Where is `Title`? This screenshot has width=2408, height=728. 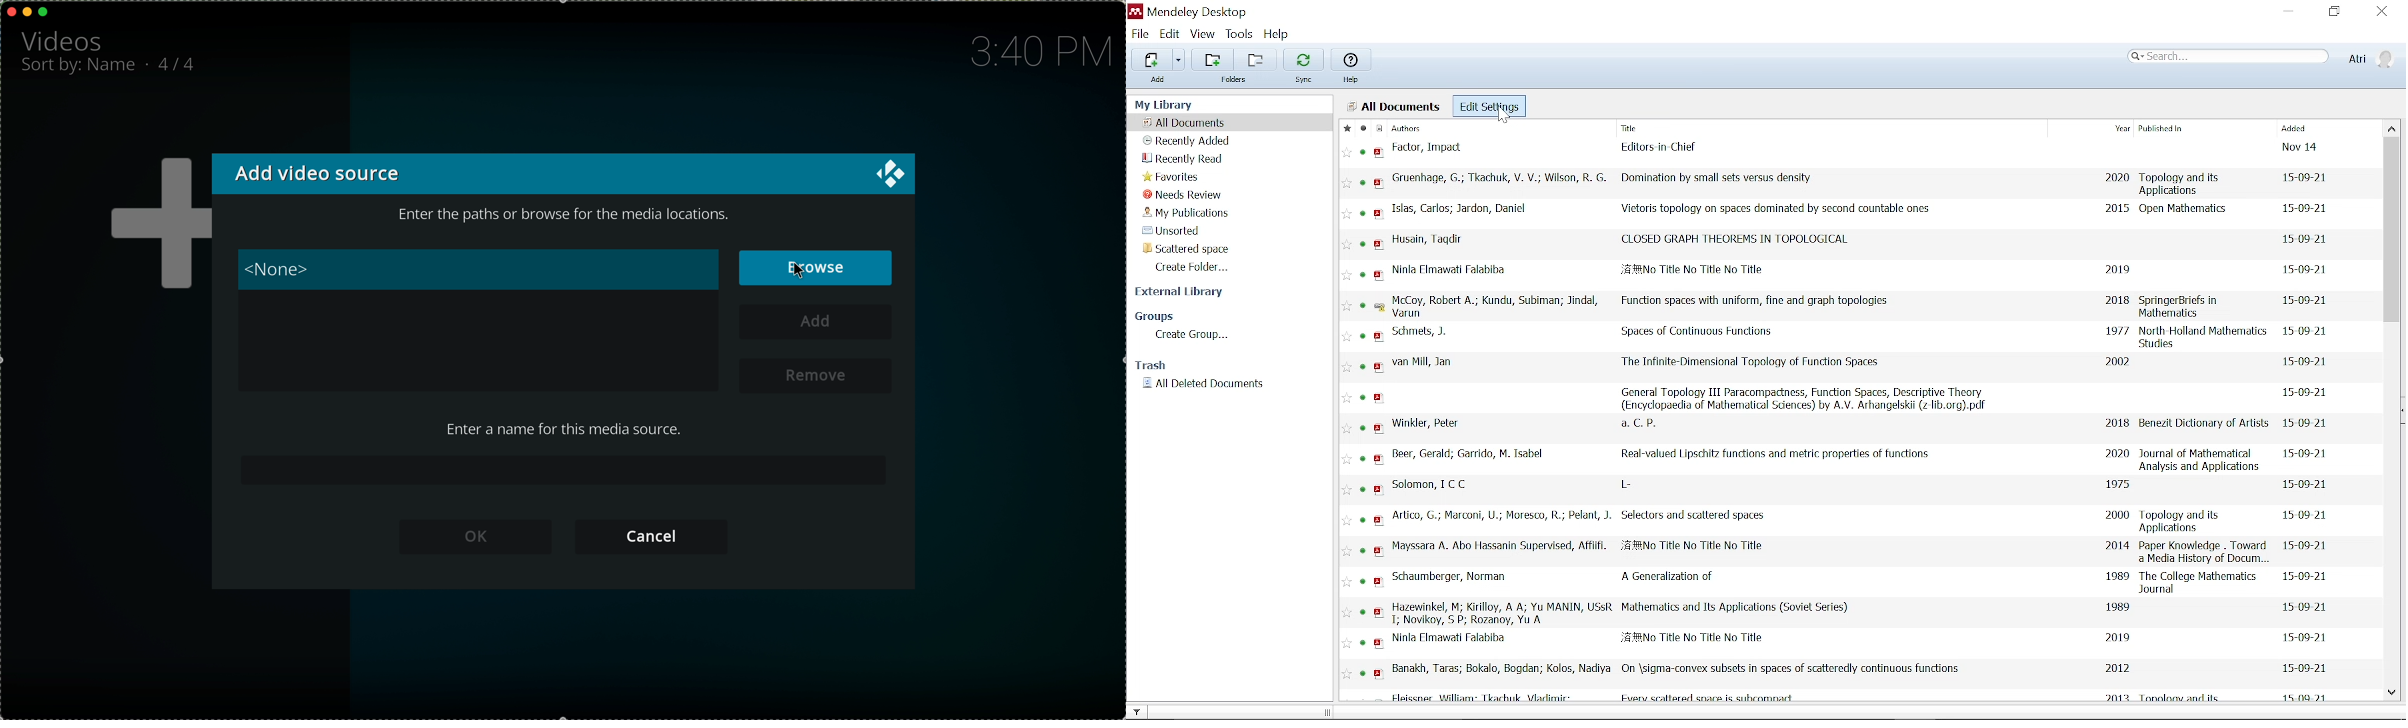
Title is located at coordinates (1661, 128).